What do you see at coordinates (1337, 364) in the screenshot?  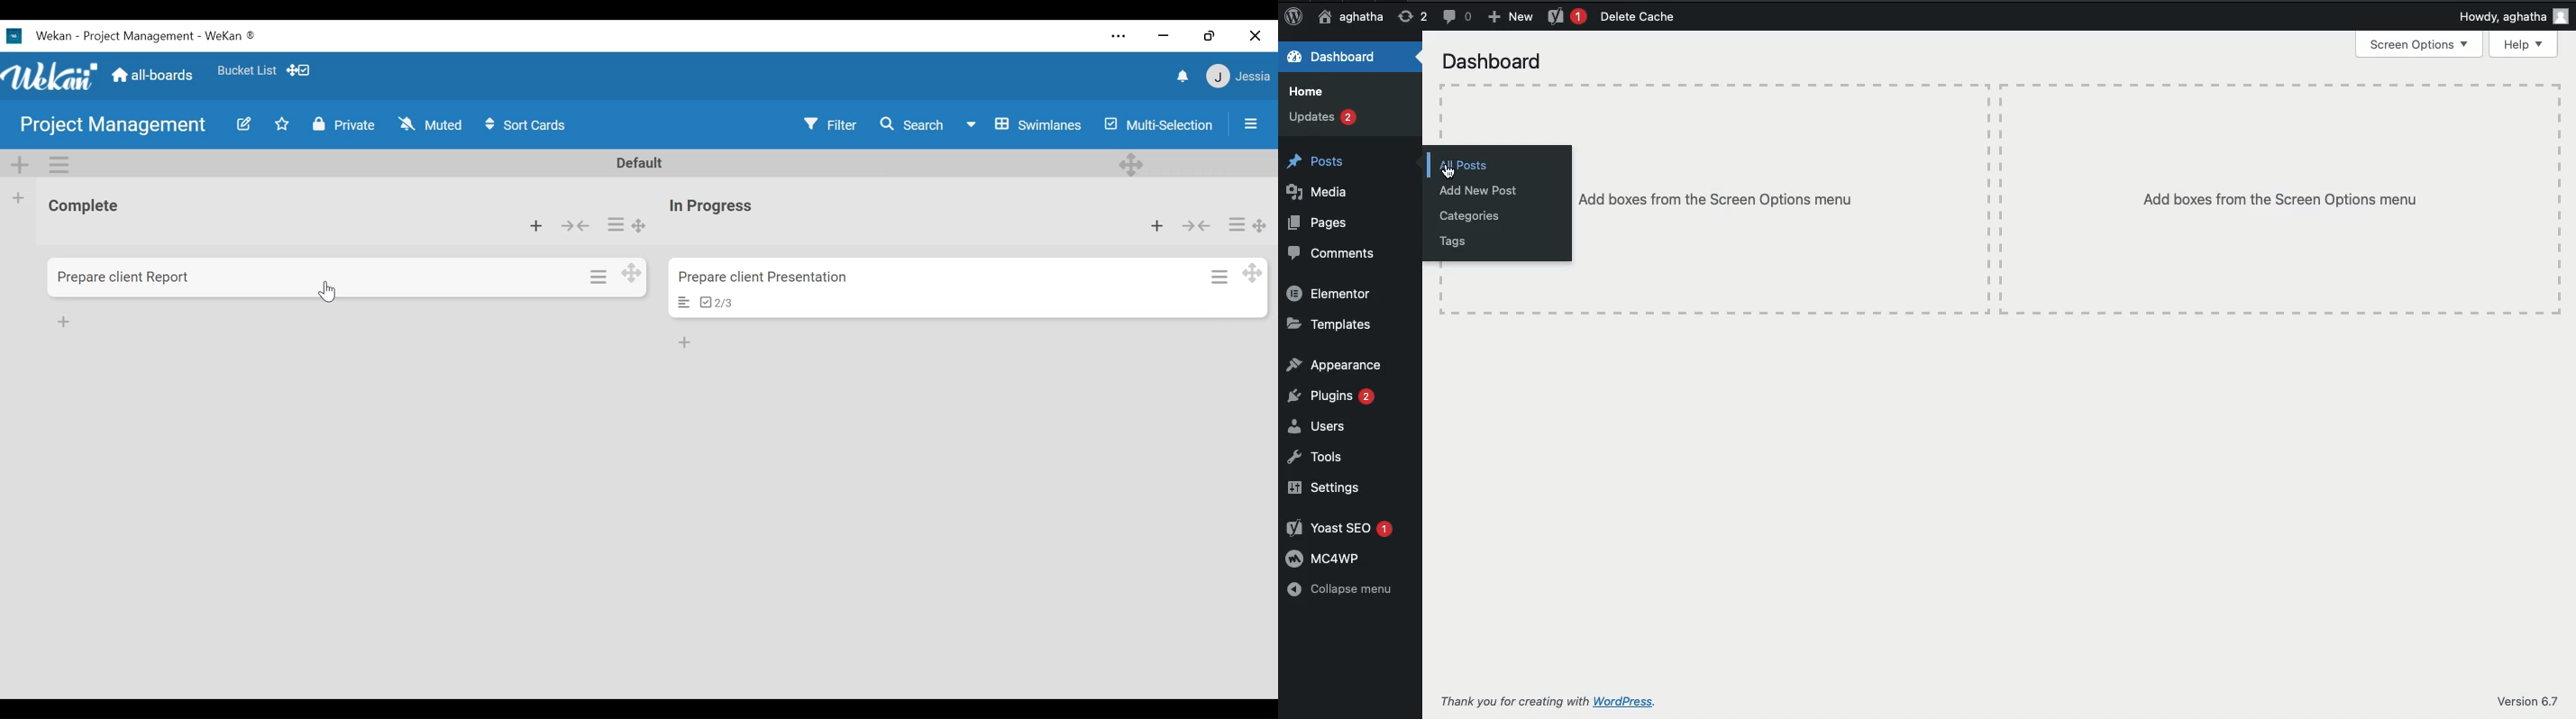 I see `Appearance` at bounding box center [1337, 364].